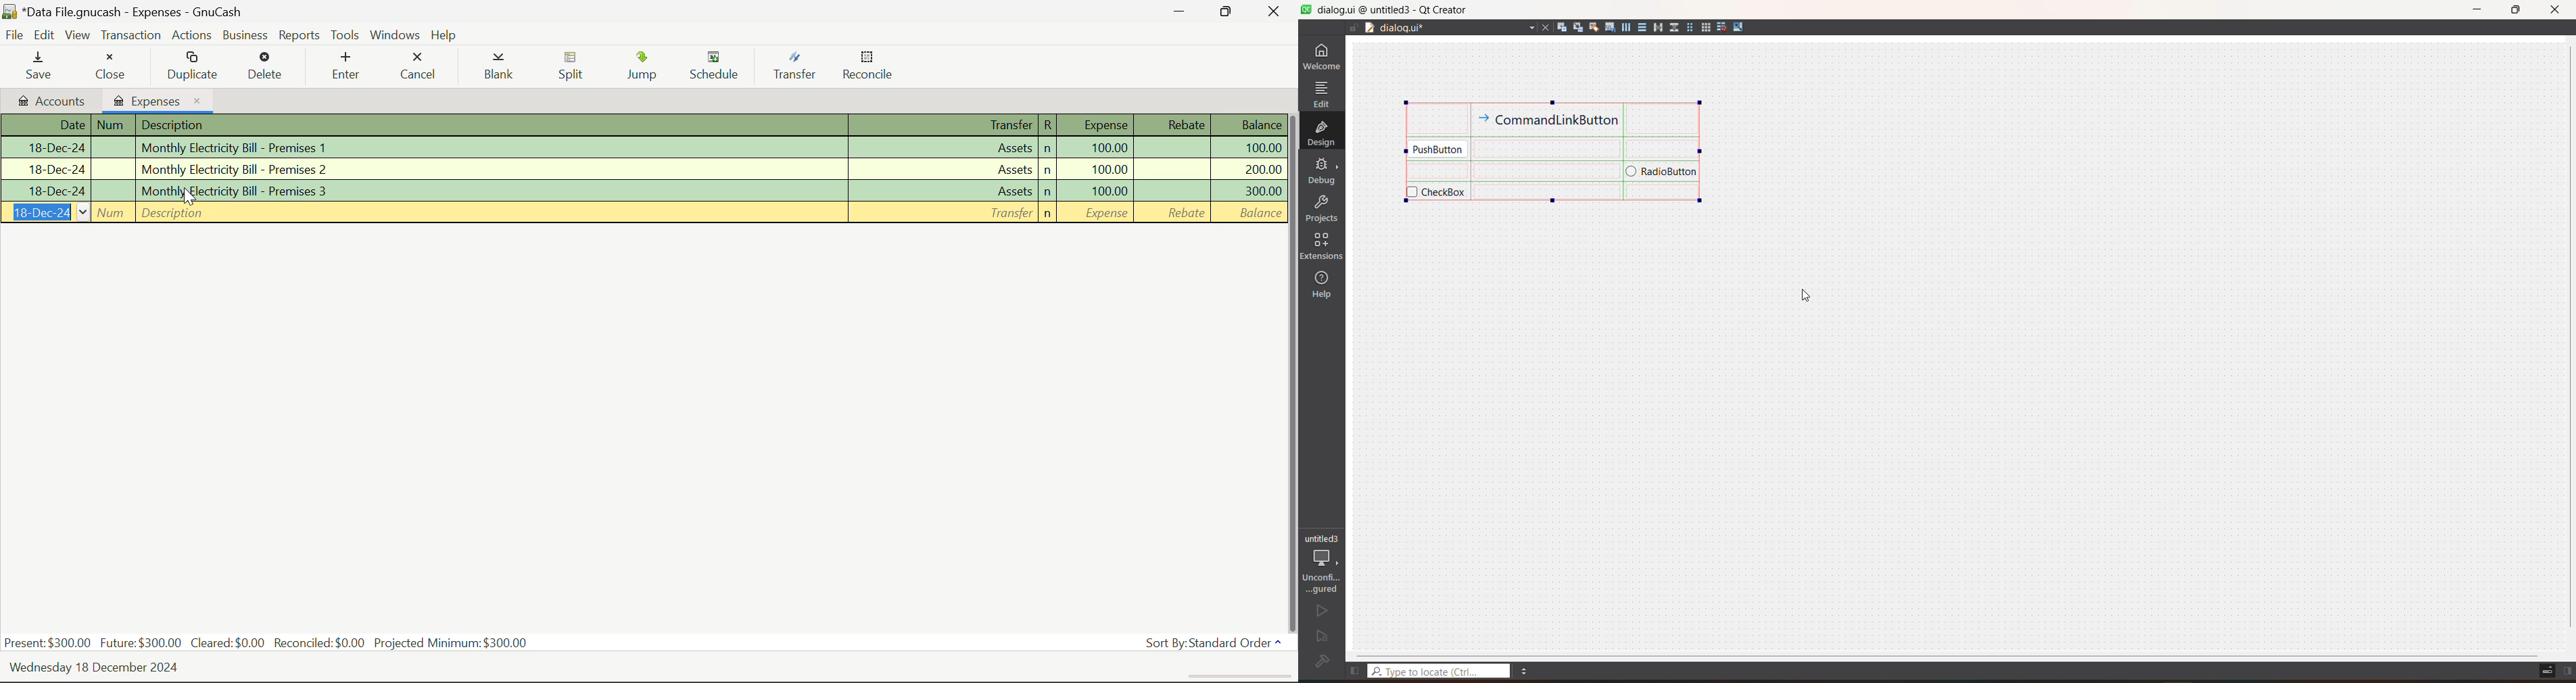  Describe the element at coordinates (1525, 672) in the screenshot. I see `menu options` at that location.